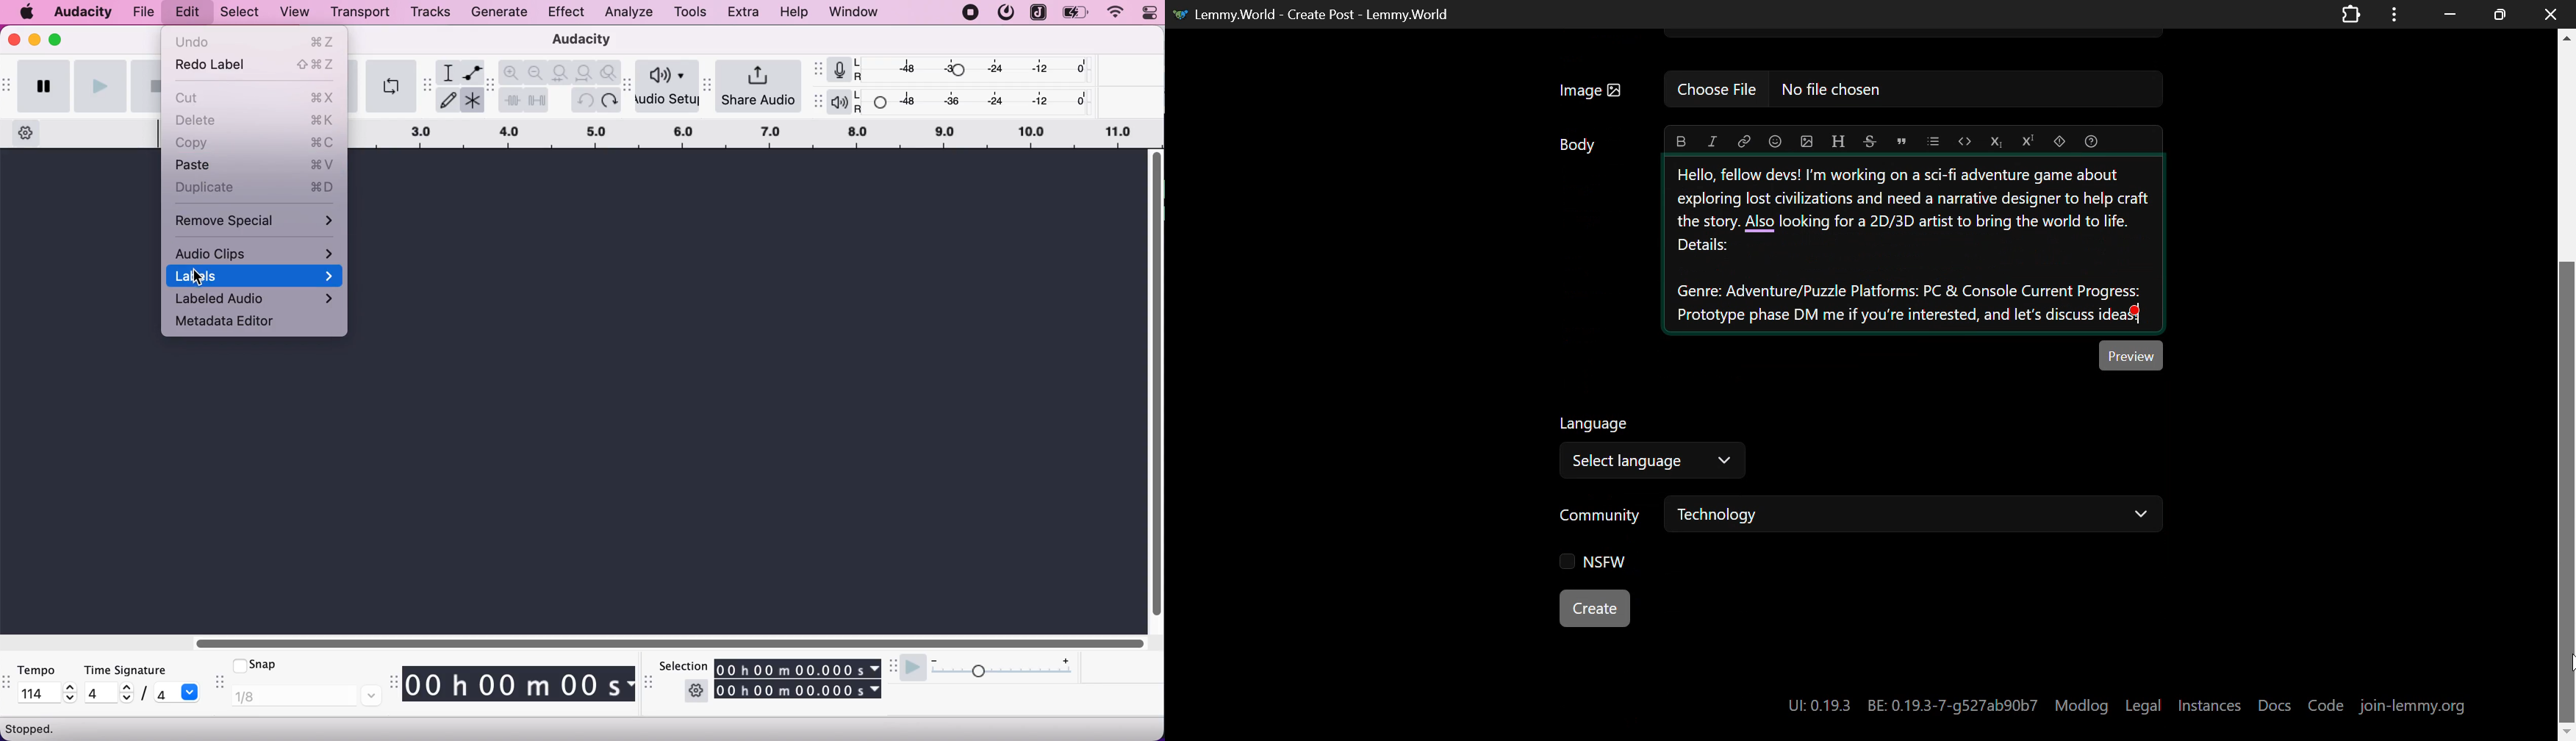 The image size is (2576, 756). I want to click on Body, so click(1579, 145).